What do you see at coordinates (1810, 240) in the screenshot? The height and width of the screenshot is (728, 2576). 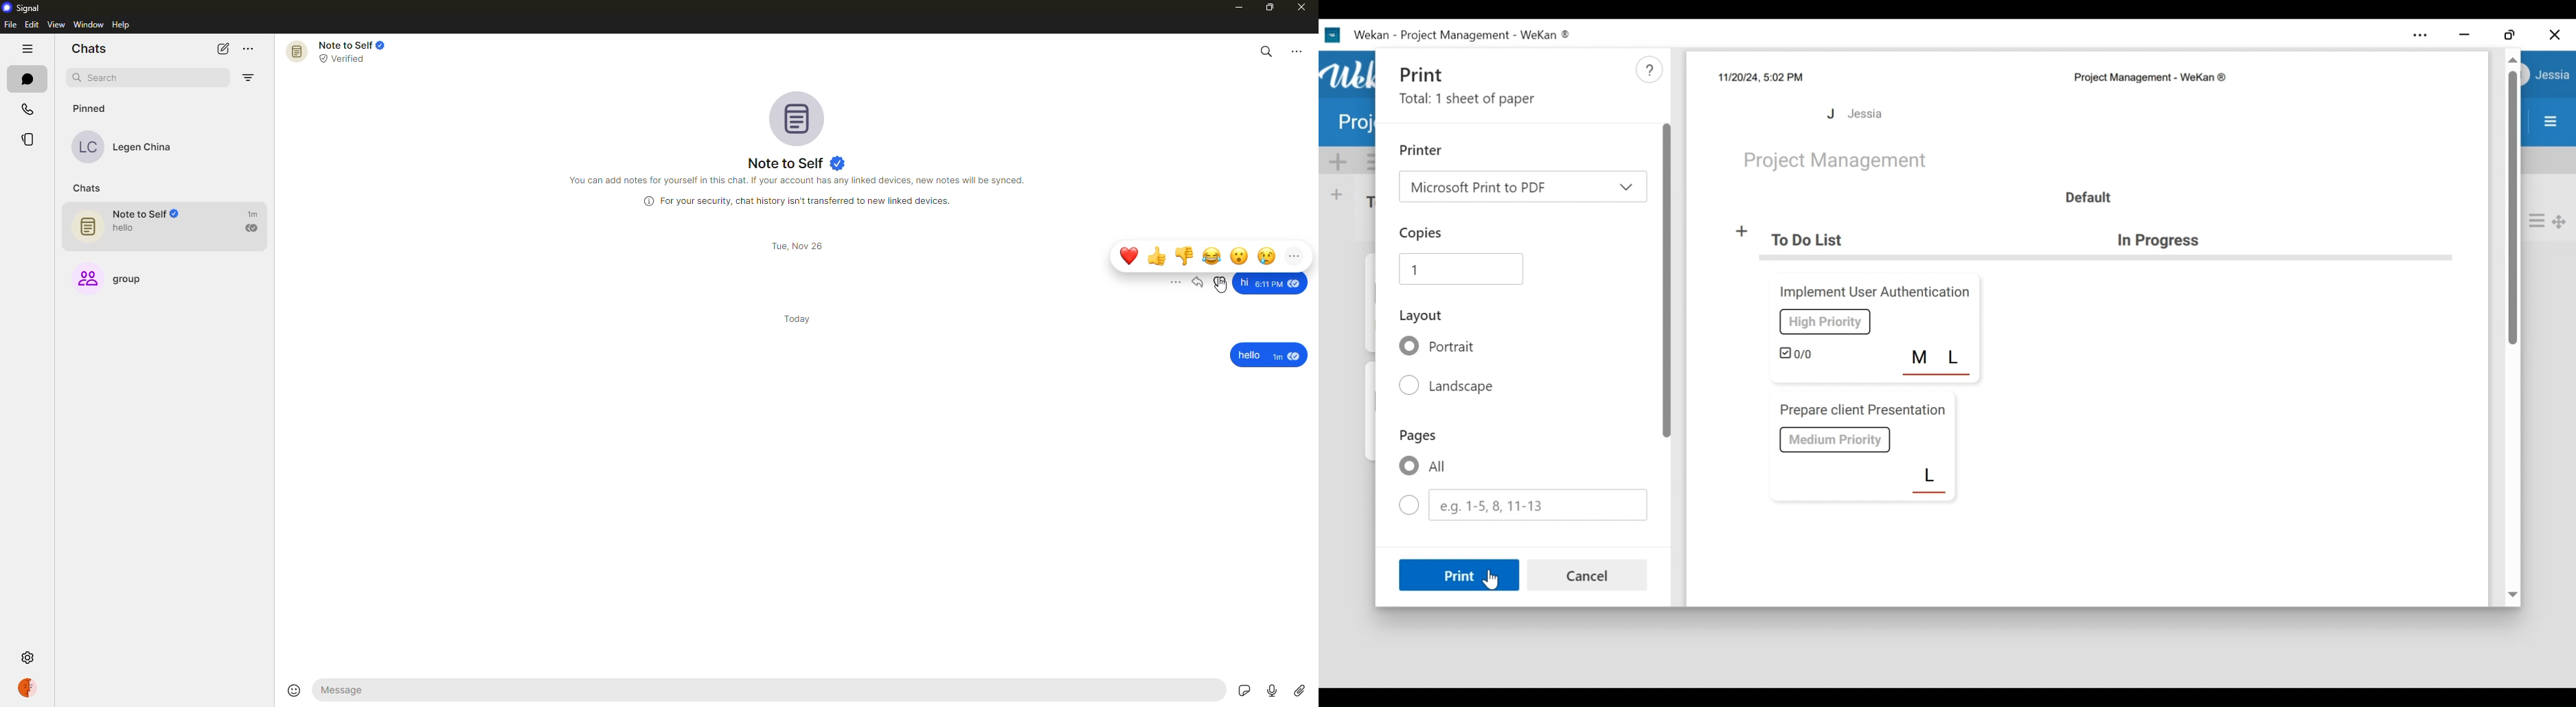 I see `list Title` at bounding box center [1810, 240].